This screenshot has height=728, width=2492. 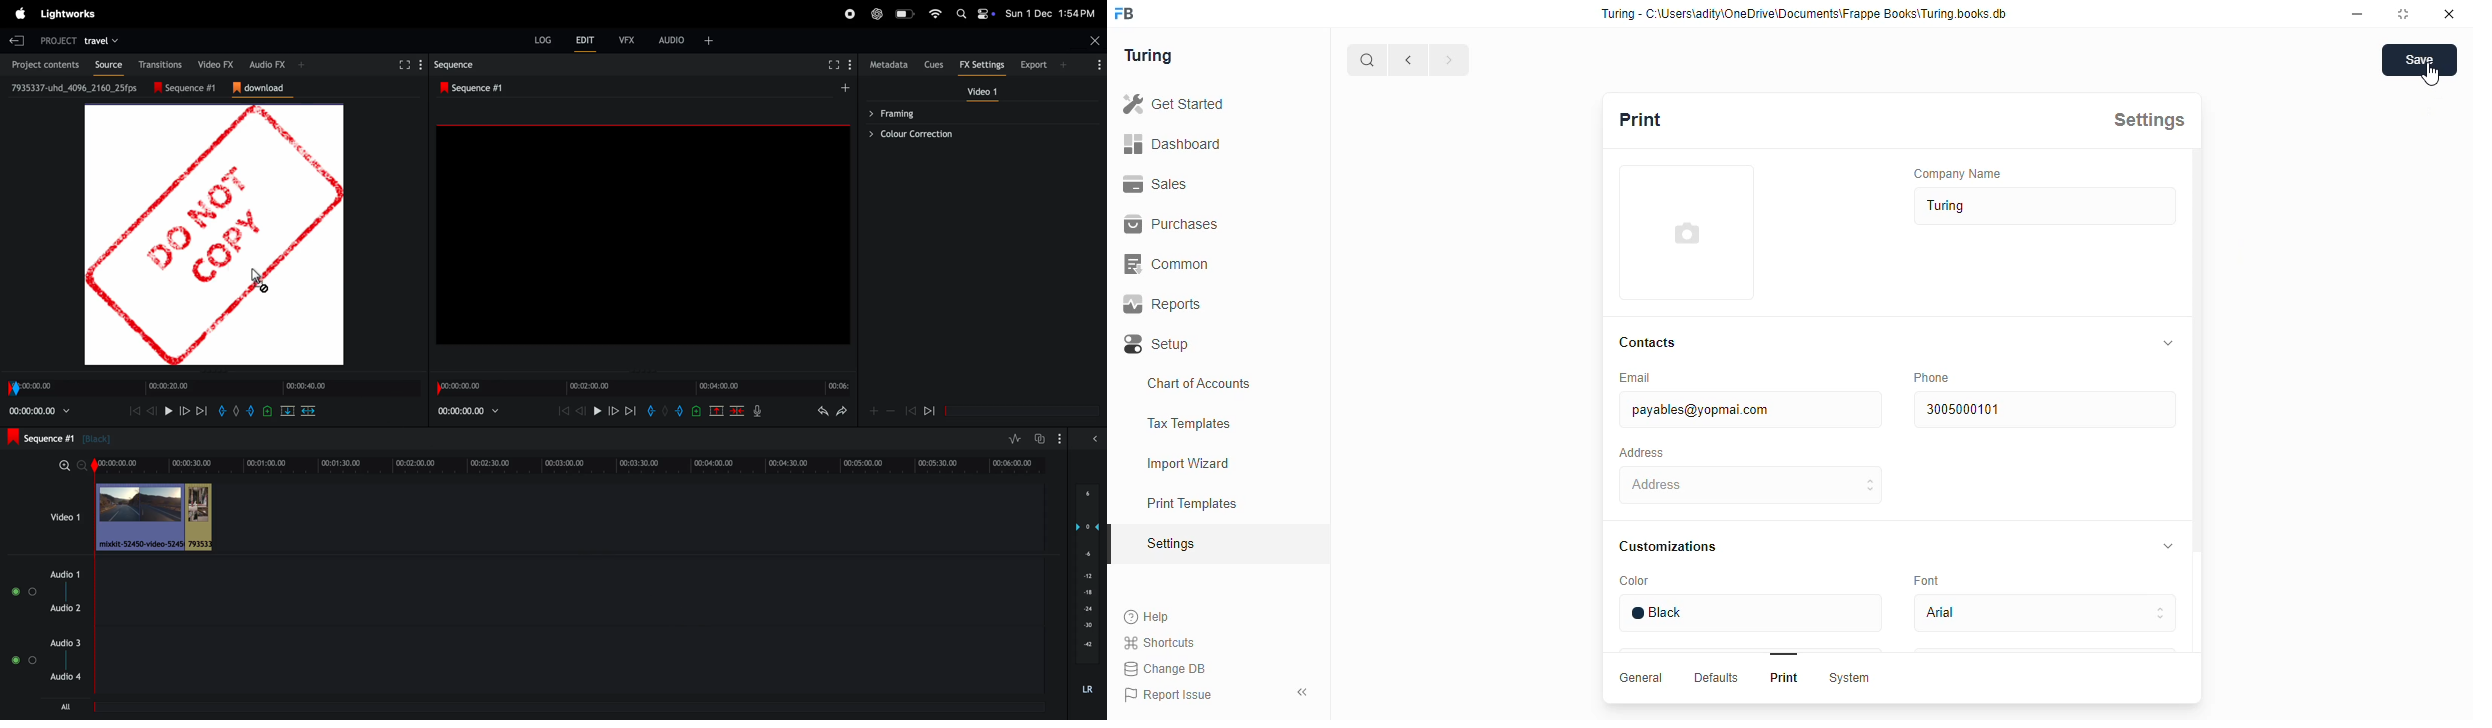 I want to click on video fx, so click(x=212, y=63).